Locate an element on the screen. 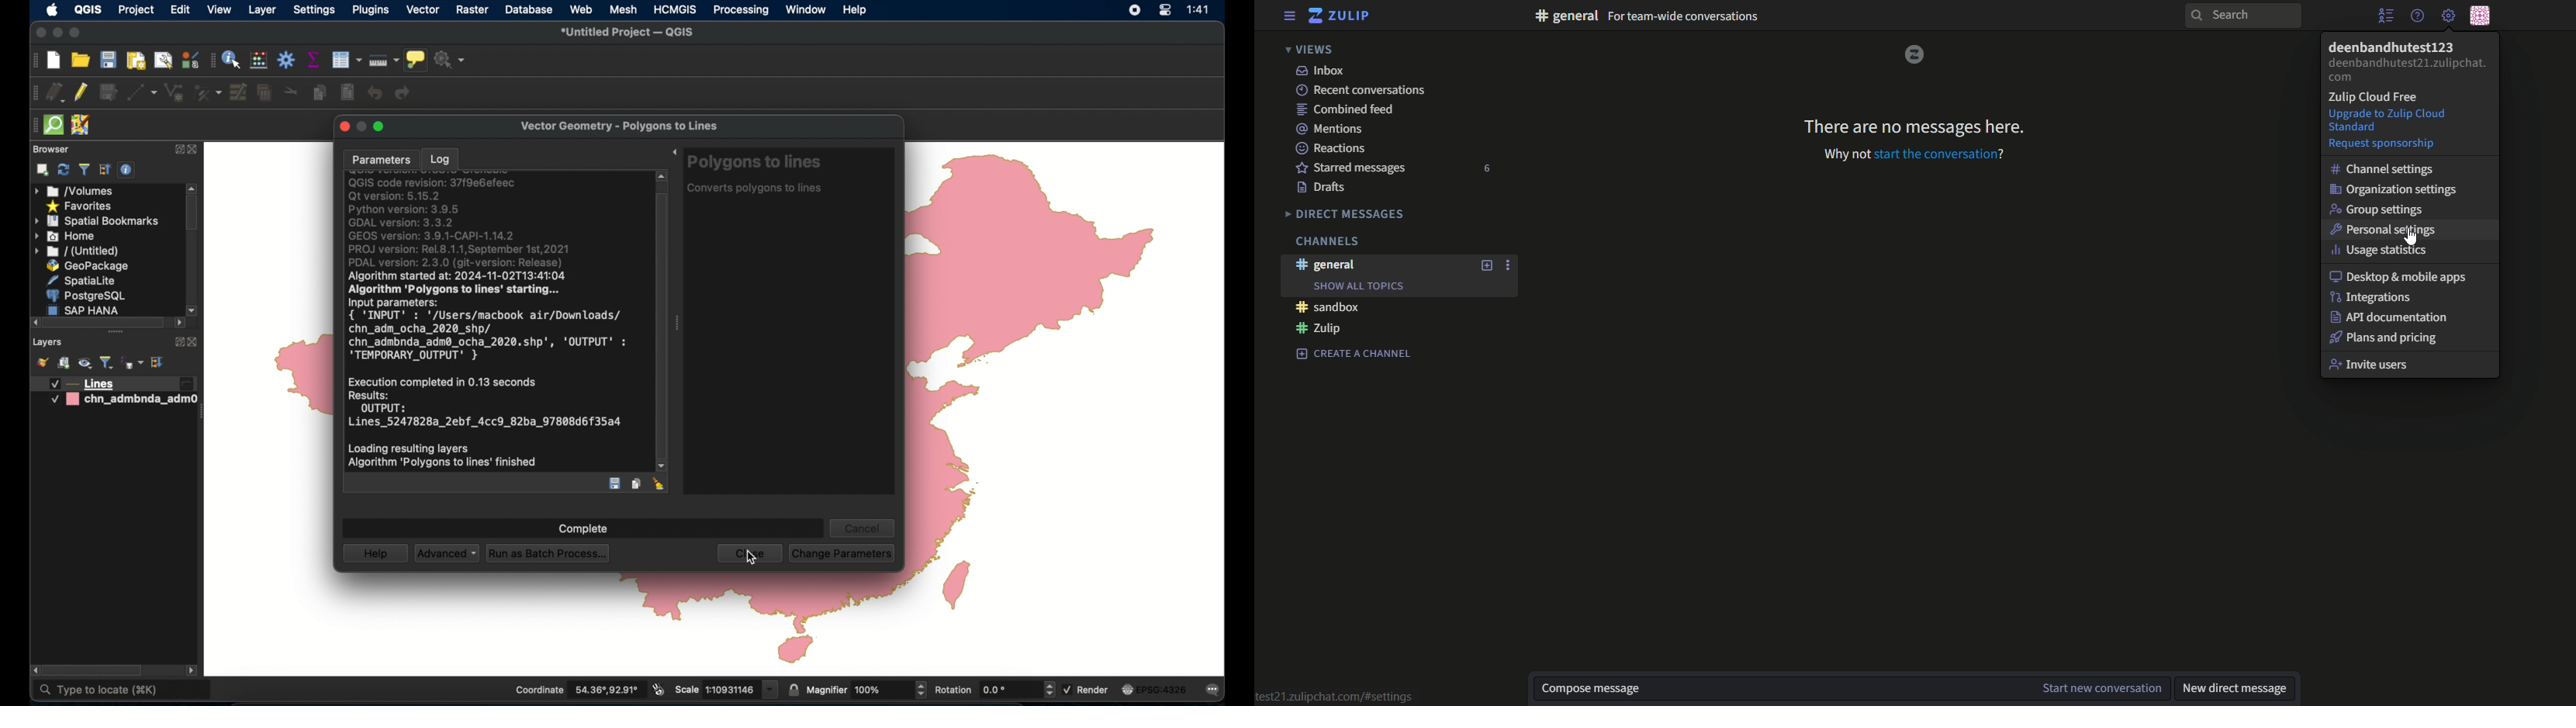 The height and width of the screenshot is (728, 2576). main menu is located at coordinates (2447, 15).